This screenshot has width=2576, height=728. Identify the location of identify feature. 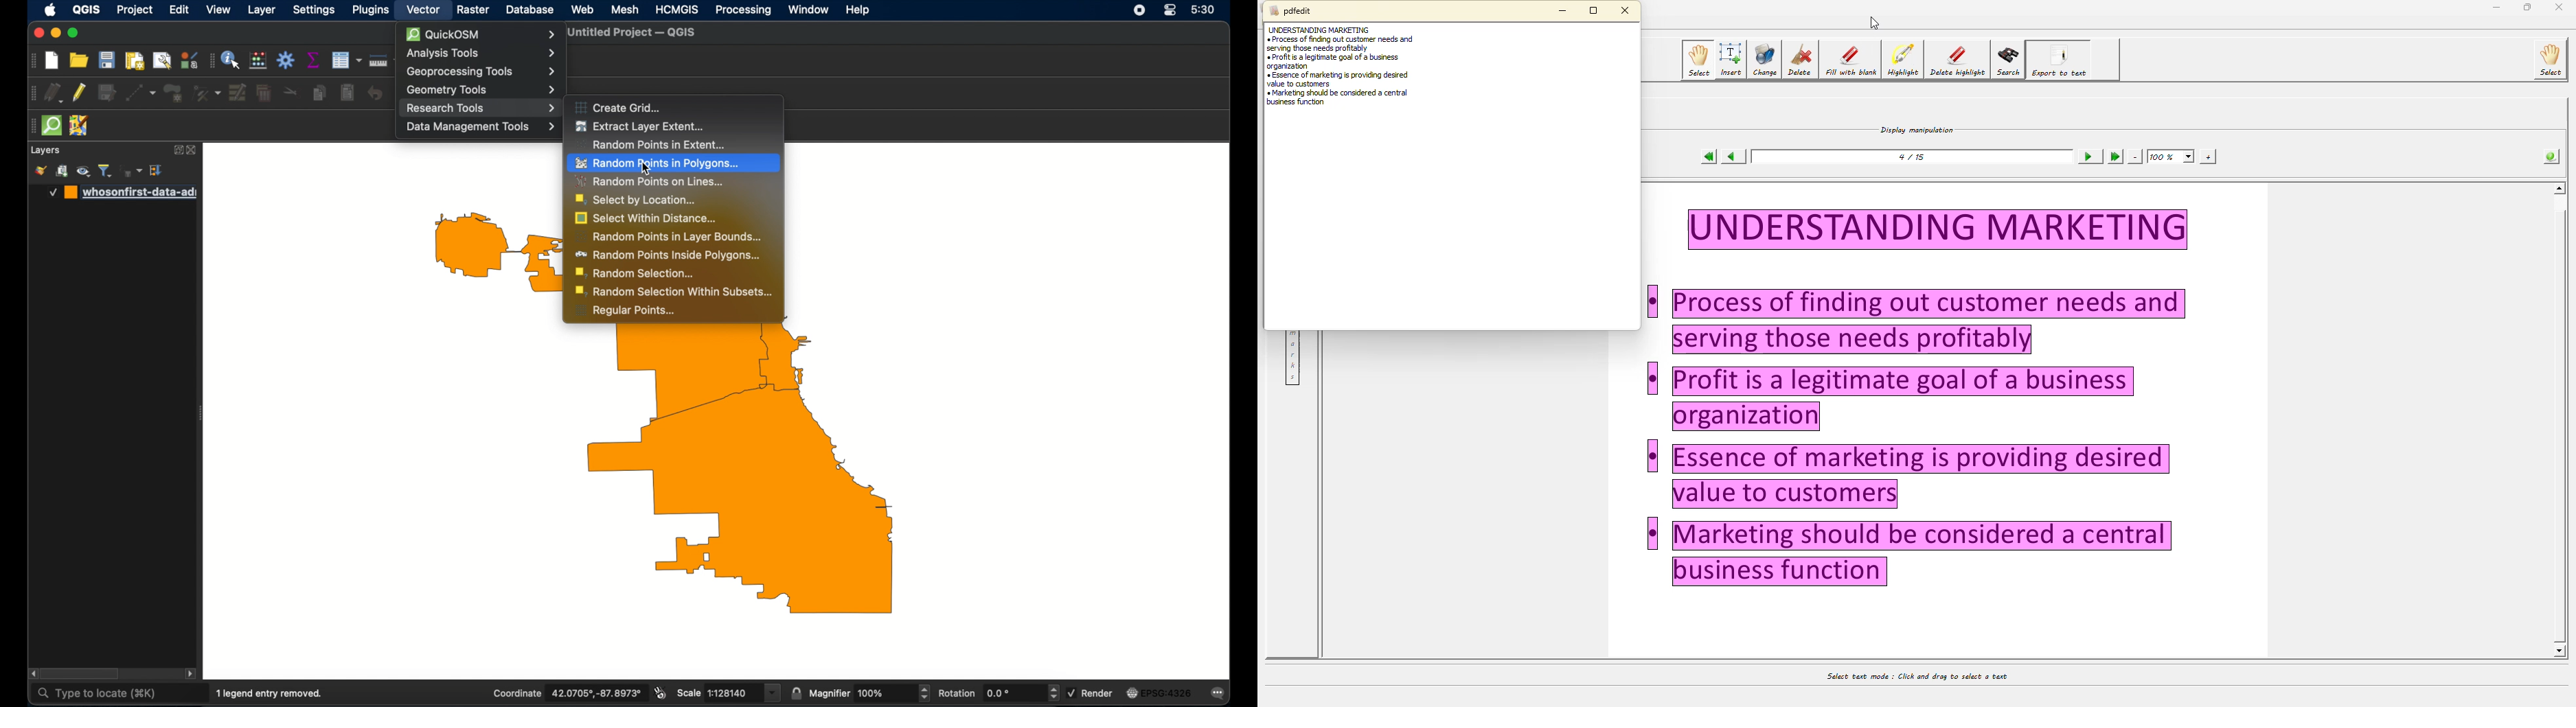
(232, 60).